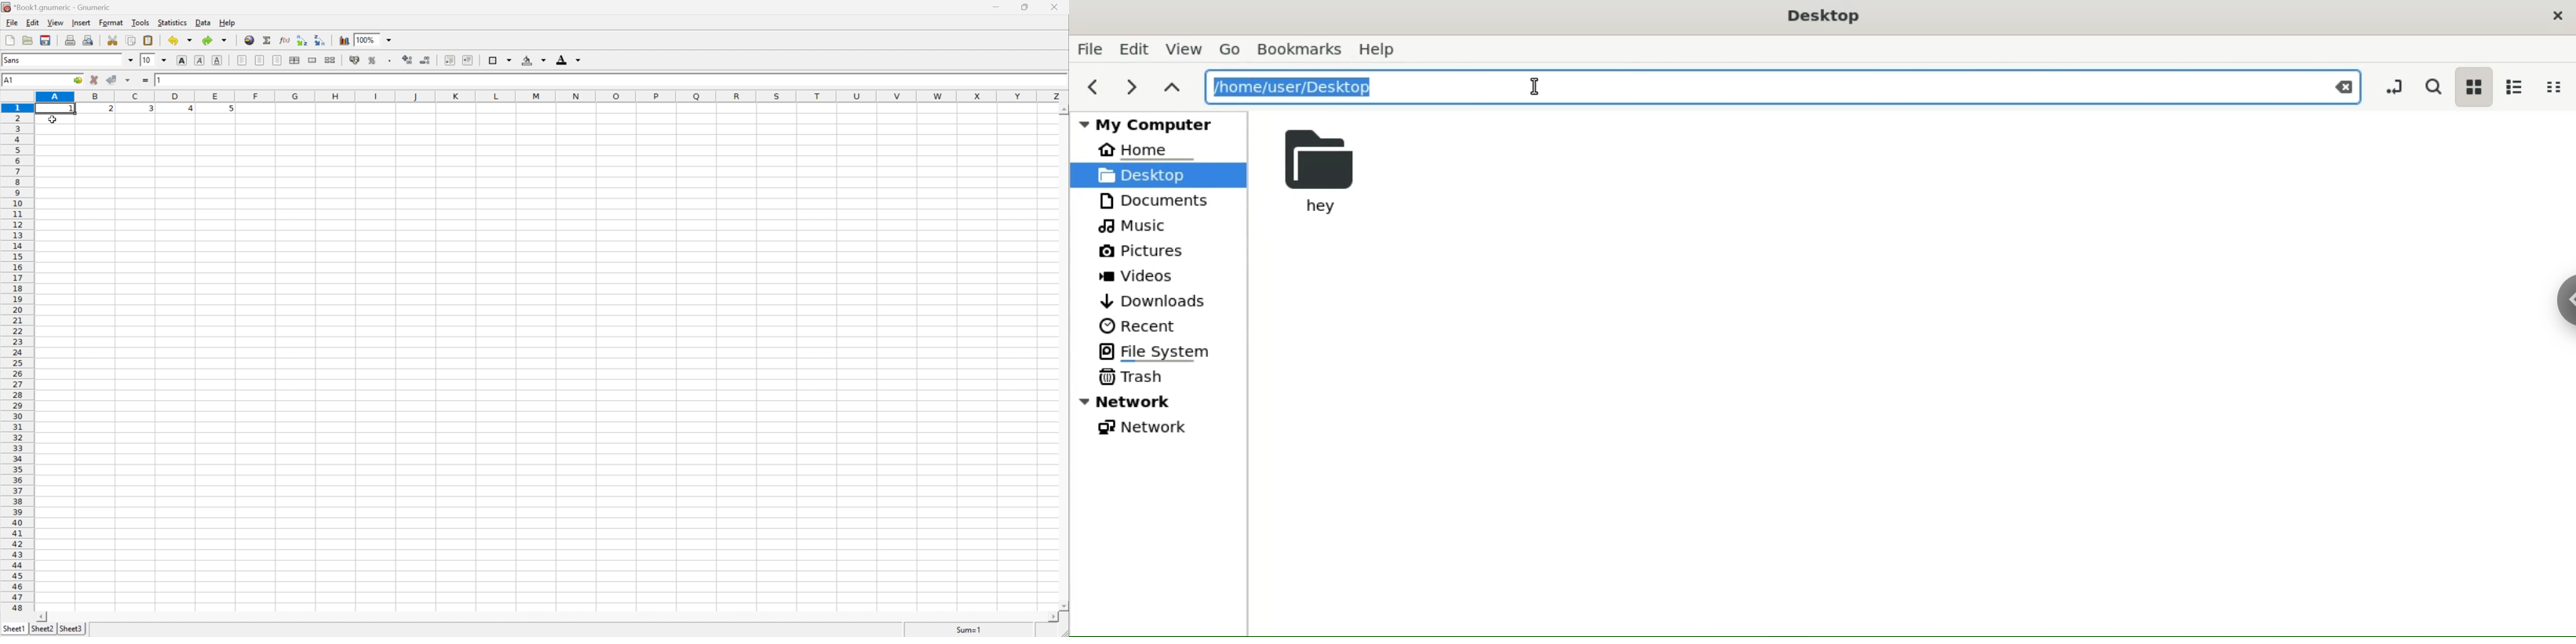 The width and height of the screenshot is (2576, 644). I want to click on view, so click(55, 23).